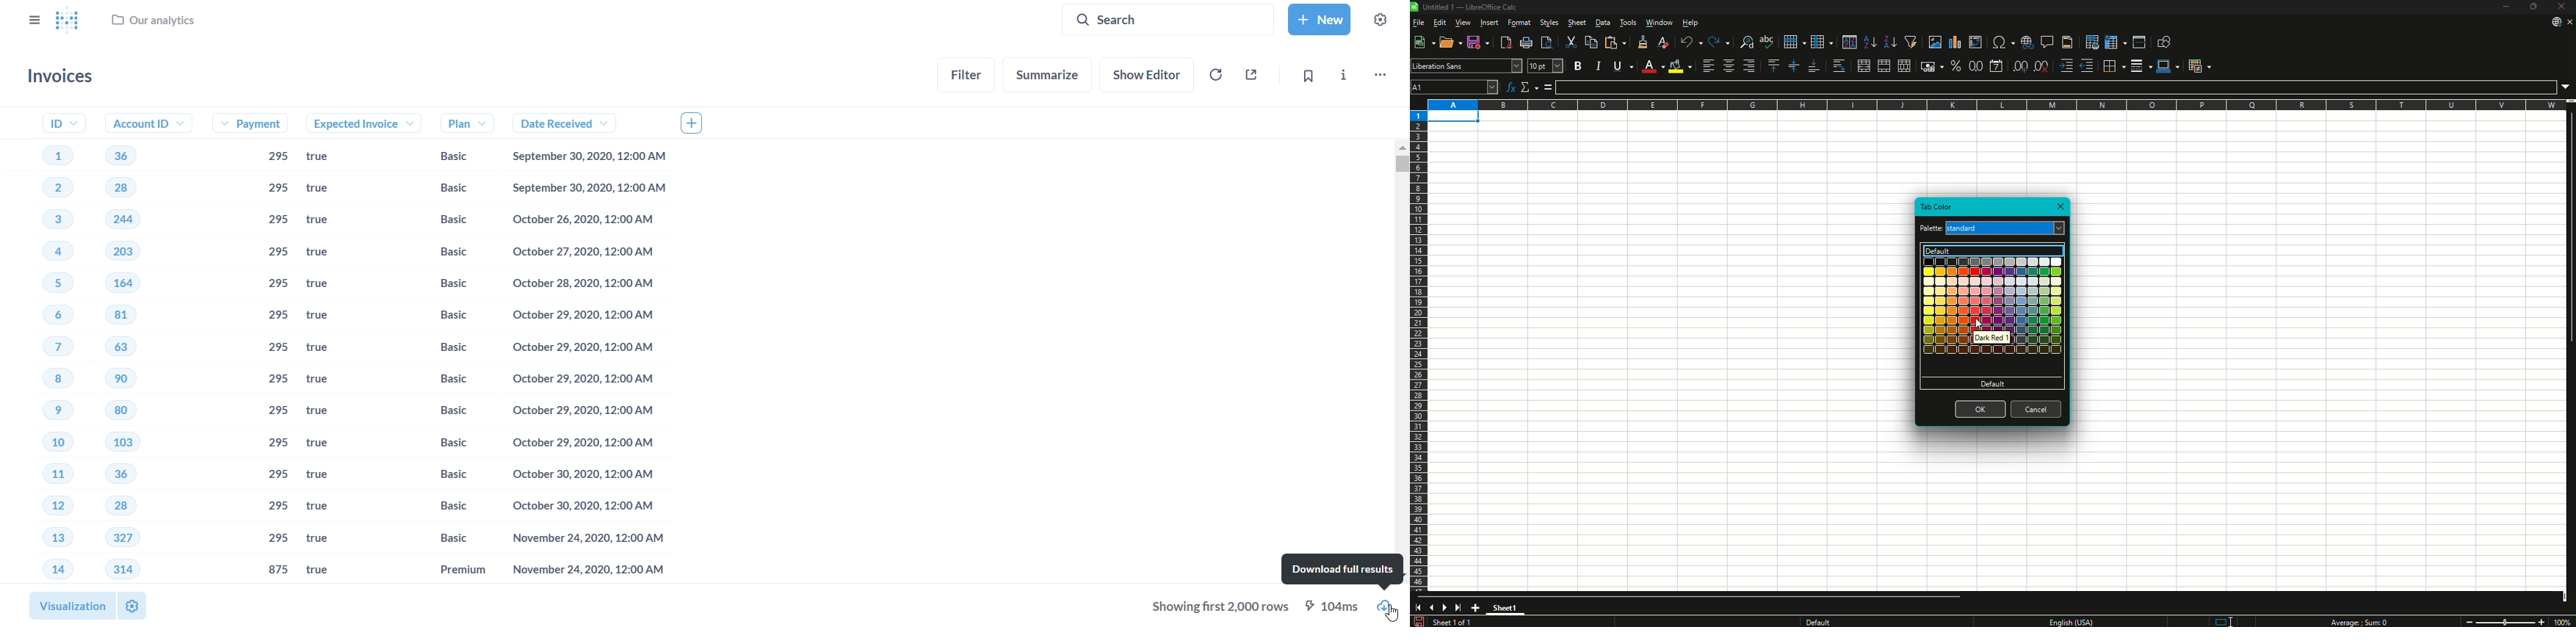 The image size is (2576, 644). What do you see at coordinates (1547, 42) in the screenshot?
I see `Toggle Print Preview` at bounding box center [1547, 42].